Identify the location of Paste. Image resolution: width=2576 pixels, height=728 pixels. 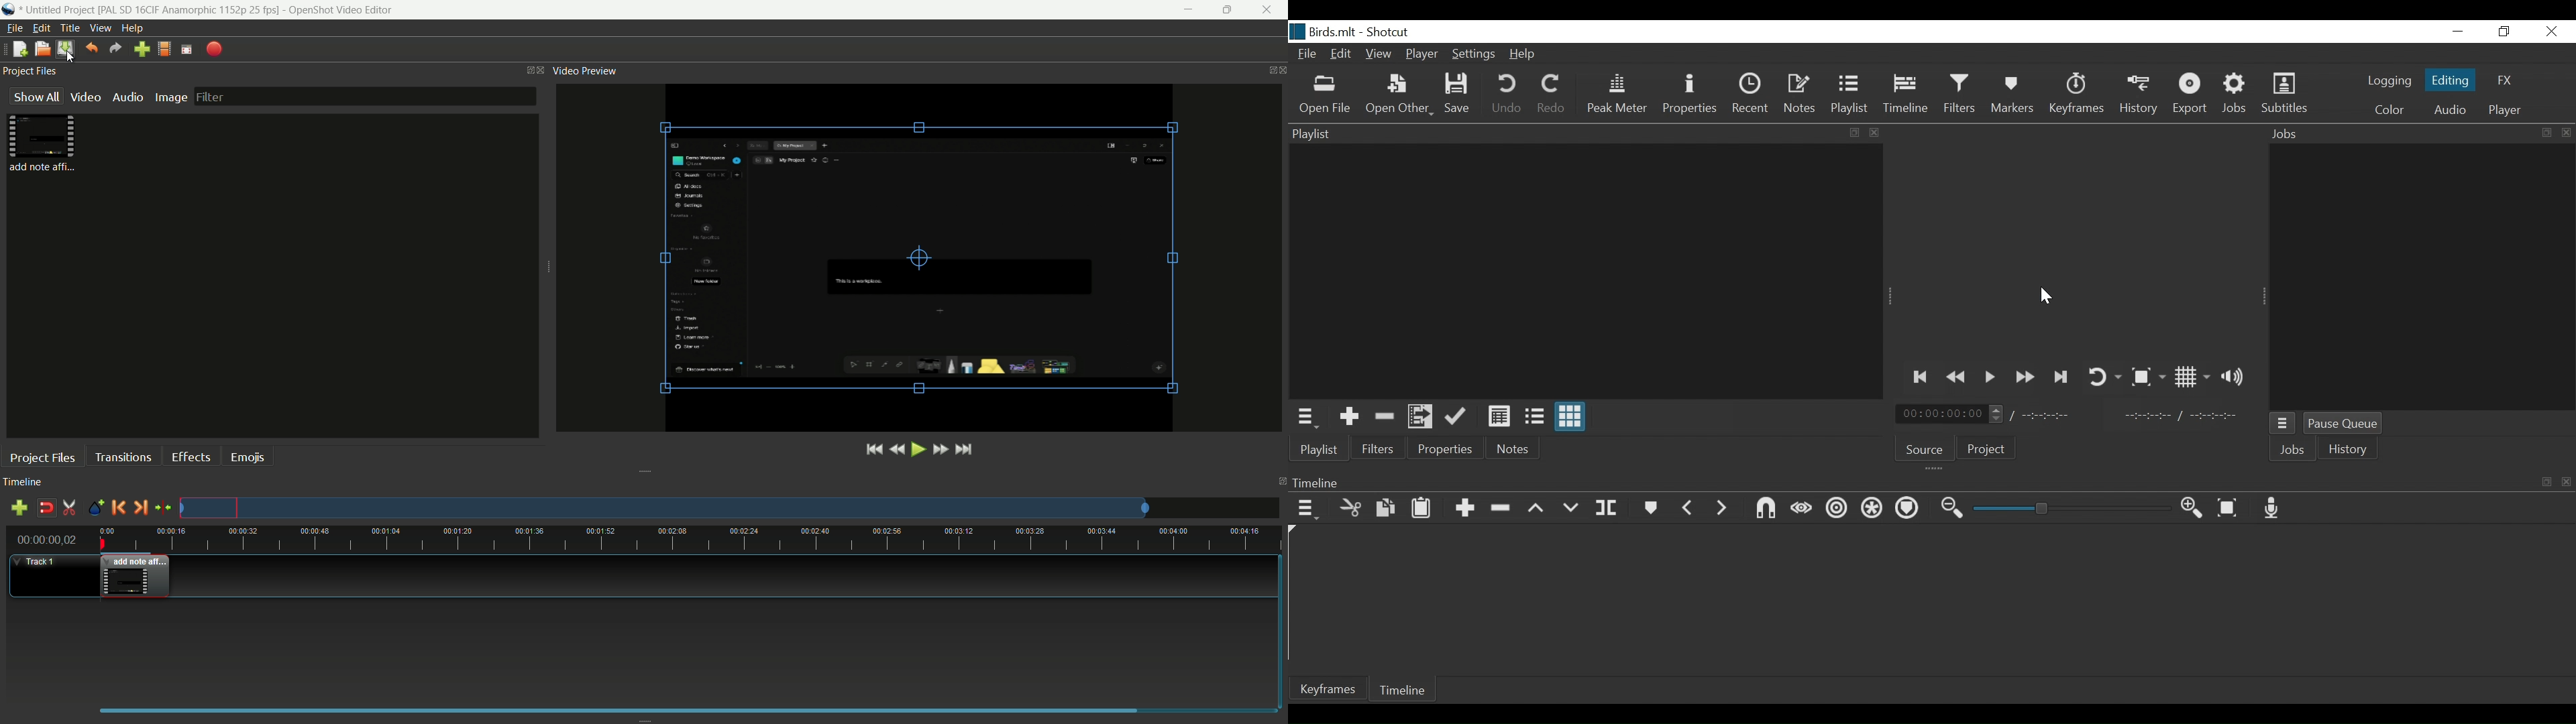
(1421, 507).